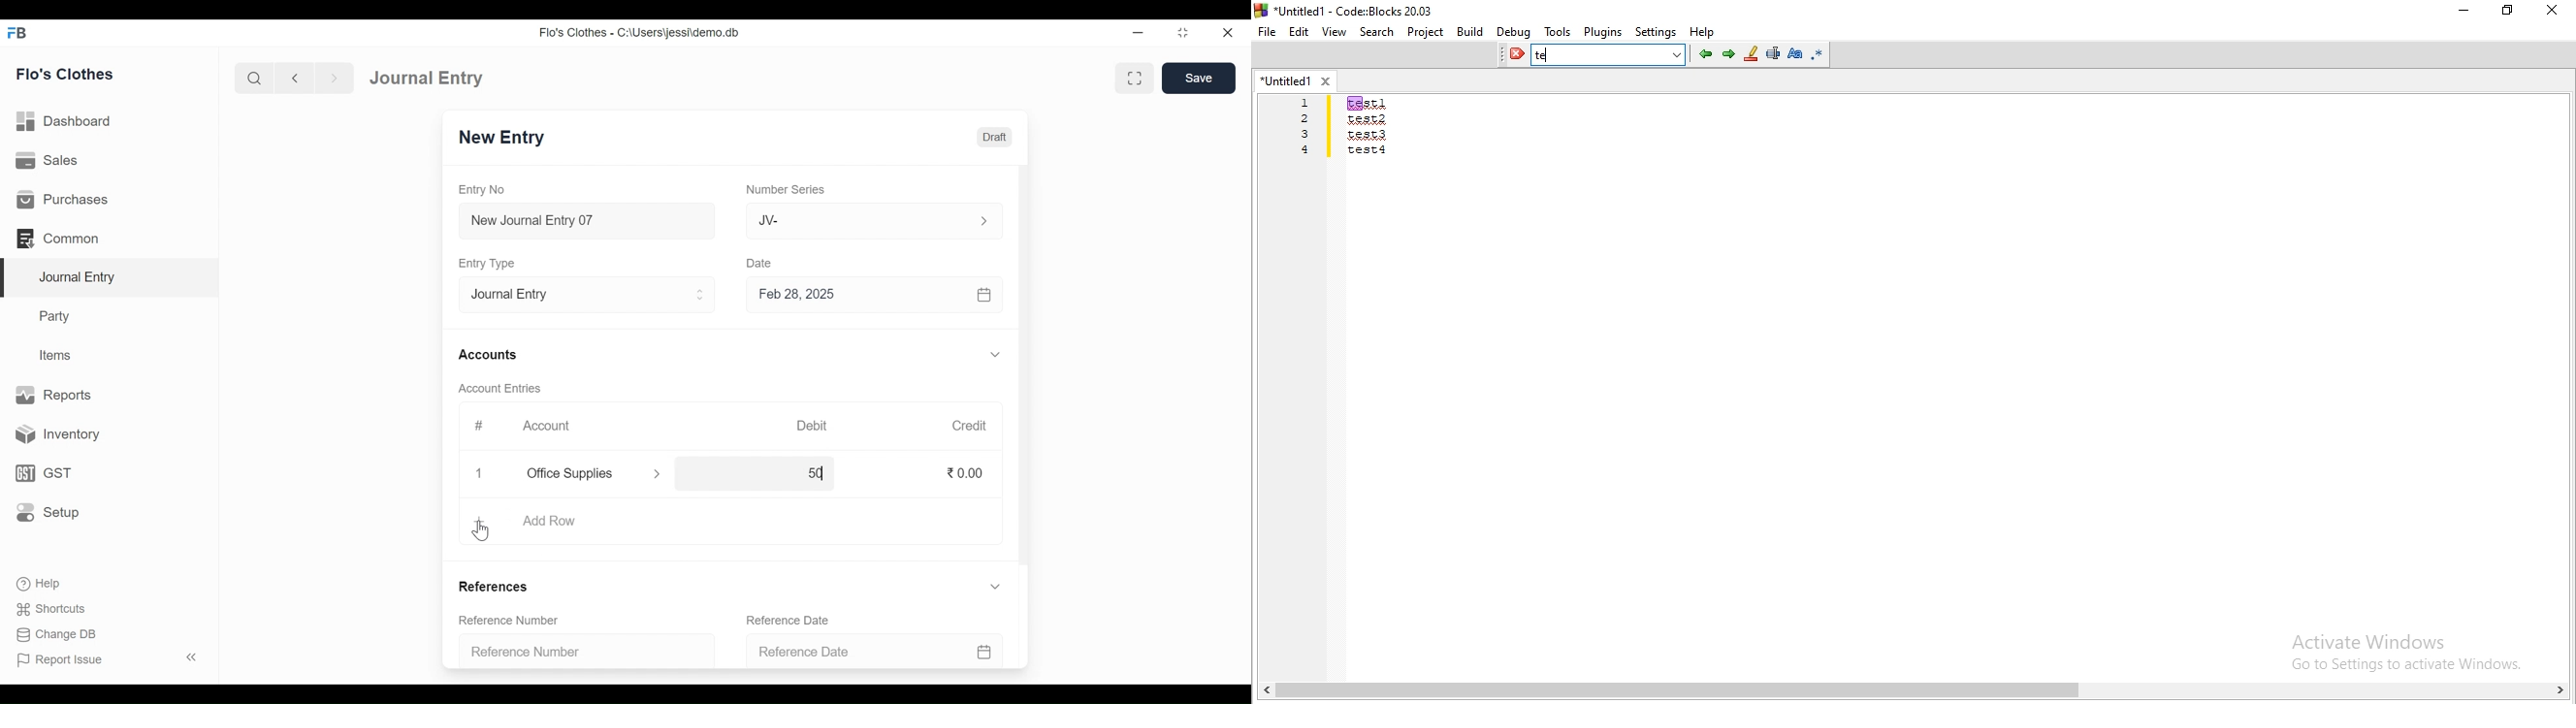 The image size is (2576, 728). I want to click on Navigate Back, so click(294, 78).